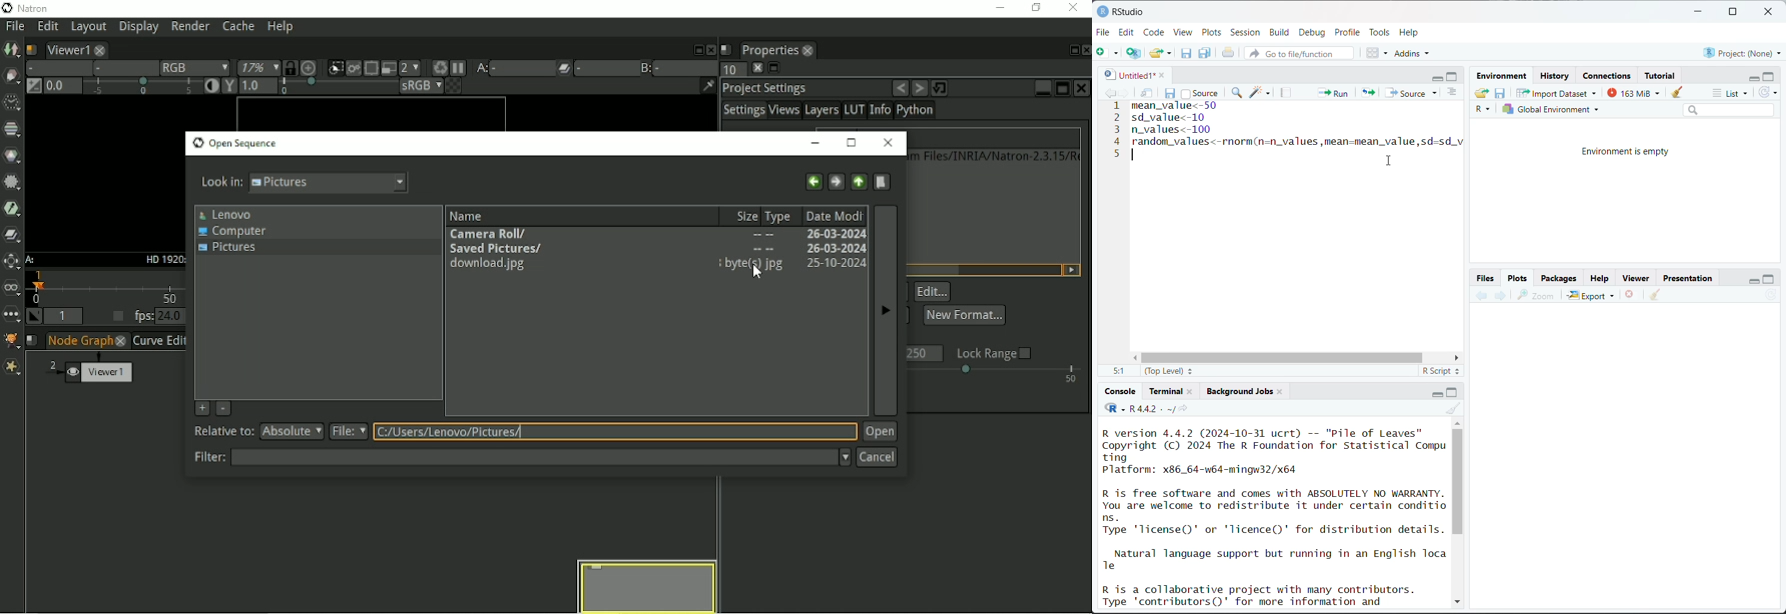 The width and height of the screenshot is (1792, 616). Describe the element at coordinates (1281, 32) in the screenshot. I see `Build` at that location.